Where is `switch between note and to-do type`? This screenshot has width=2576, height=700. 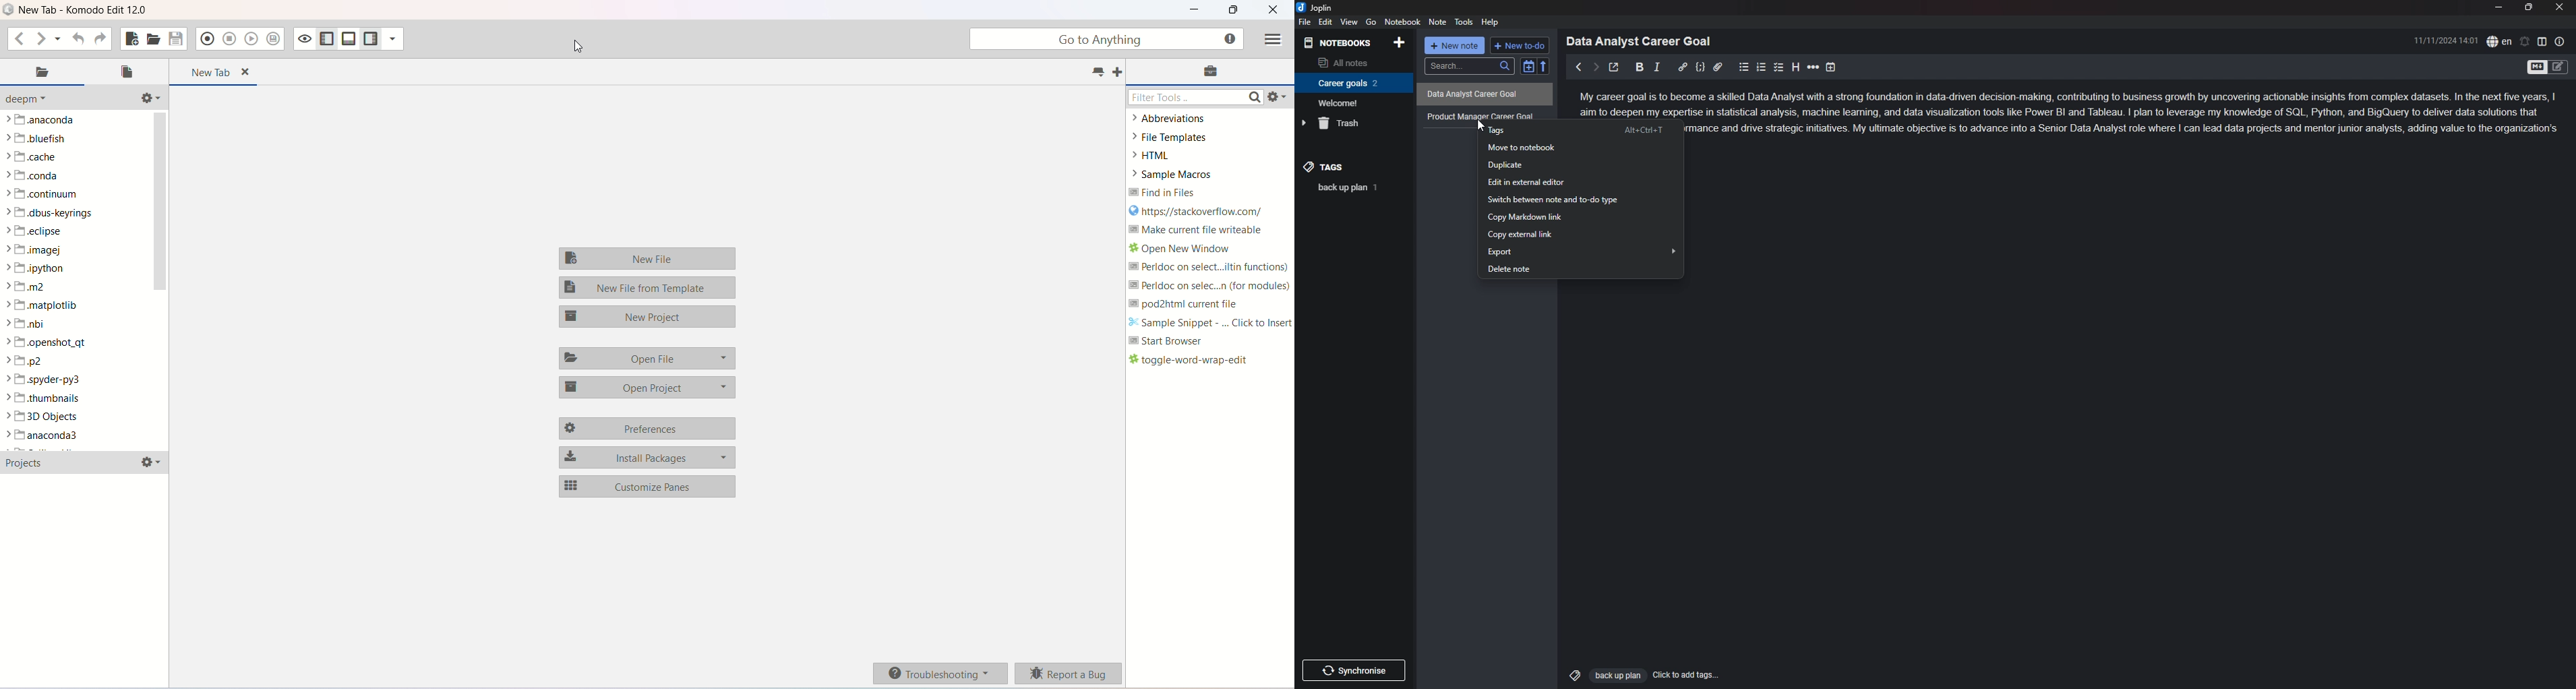 switch between note and to-do type is located at coordinates (1580, 200).